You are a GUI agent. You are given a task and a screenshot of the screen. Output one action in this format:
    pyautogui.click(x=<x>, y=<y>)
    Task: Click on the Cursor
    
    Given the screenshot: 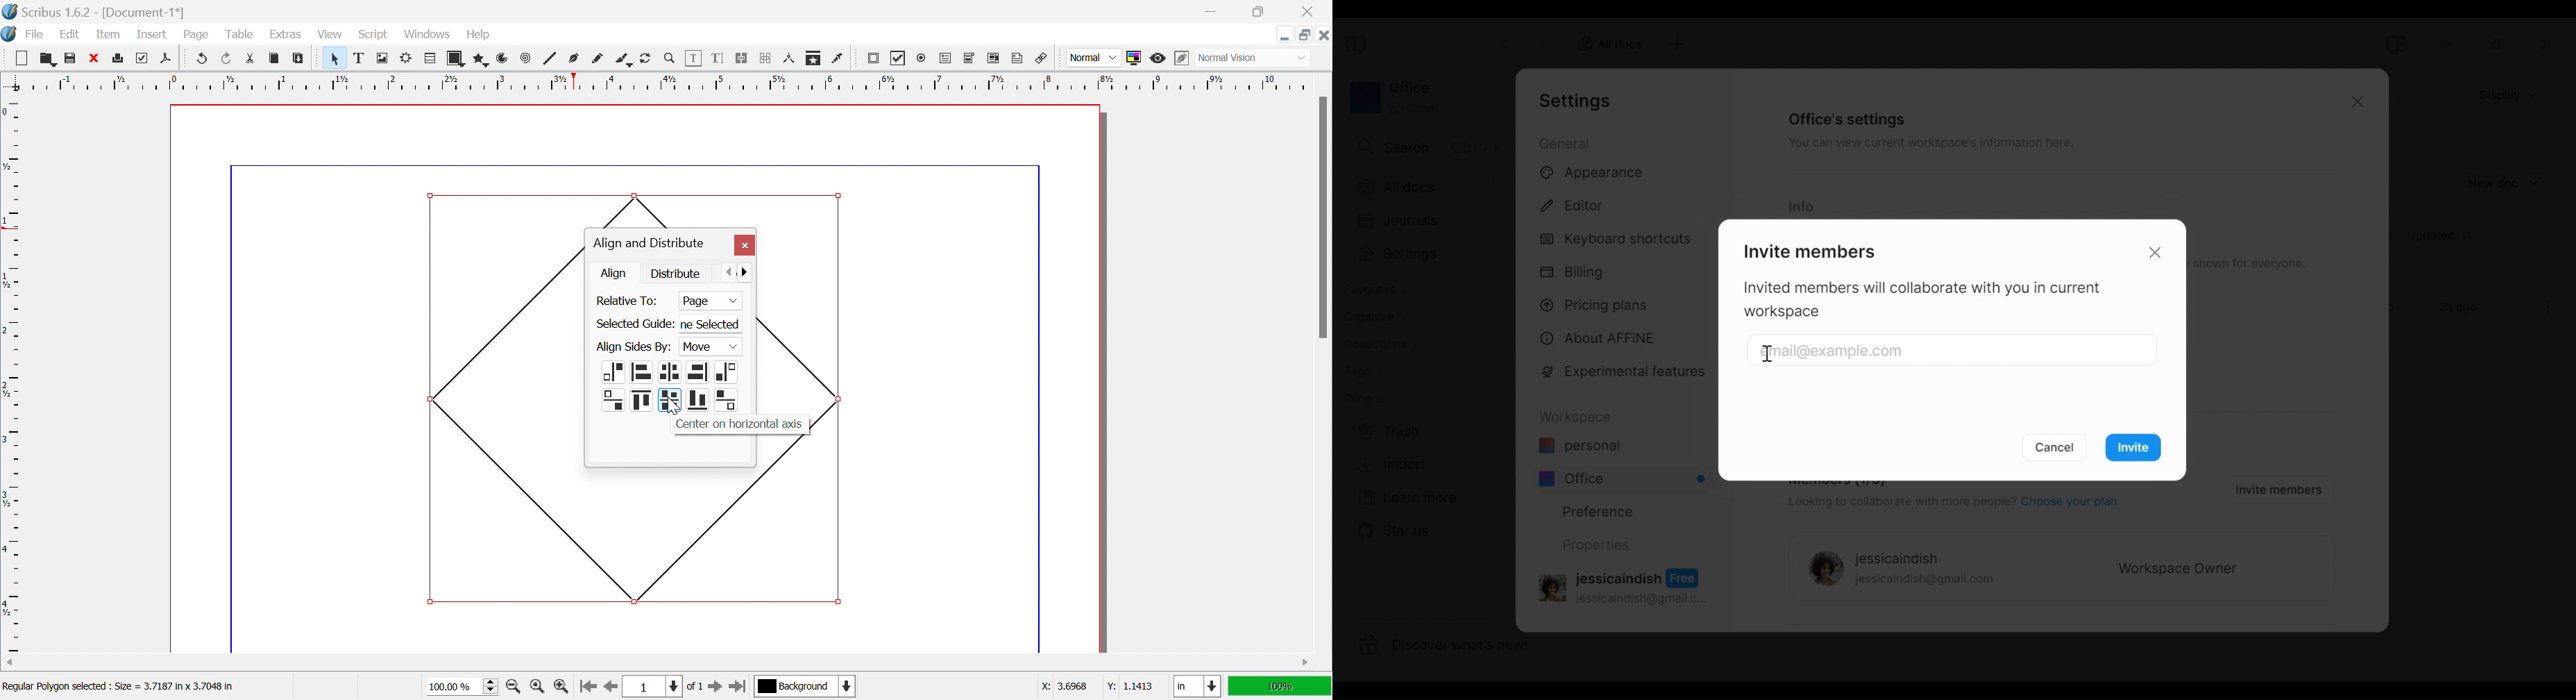 What is the action you would take?
    pyautogui.click(x=439, y=40)
    